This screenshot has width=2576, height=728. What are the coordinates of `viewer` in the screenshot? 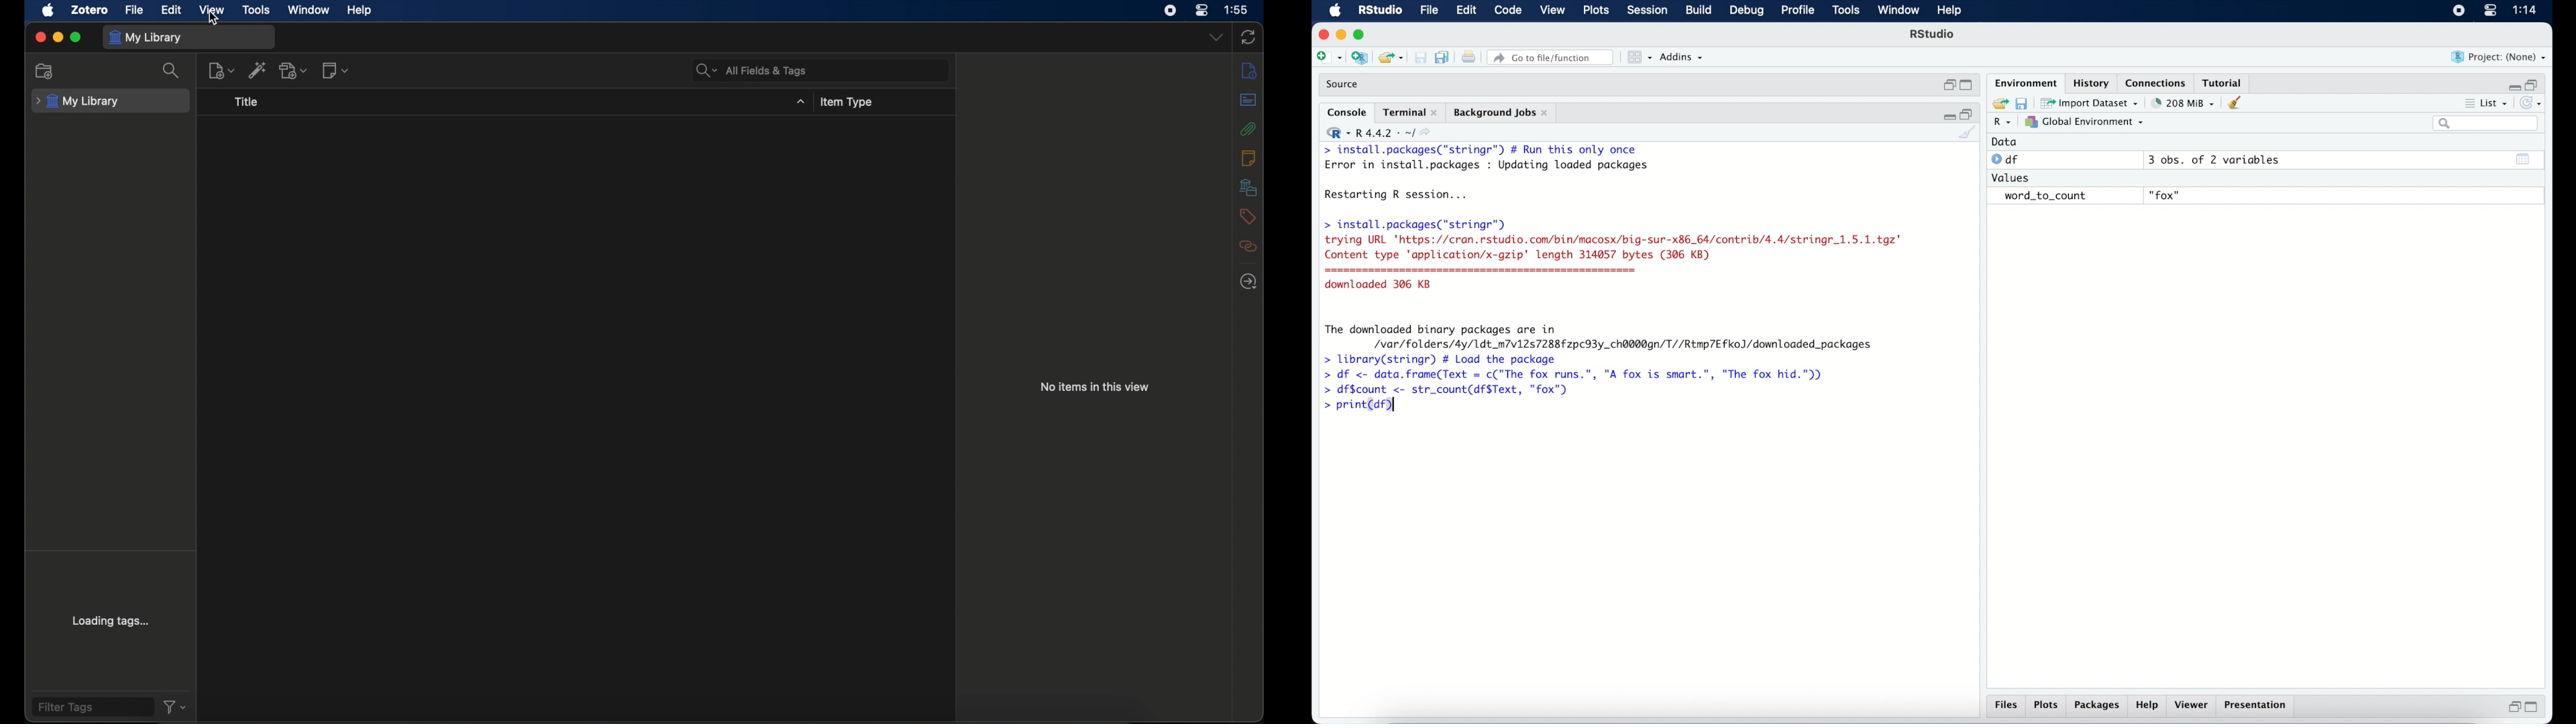 It's located at (2192, 705).